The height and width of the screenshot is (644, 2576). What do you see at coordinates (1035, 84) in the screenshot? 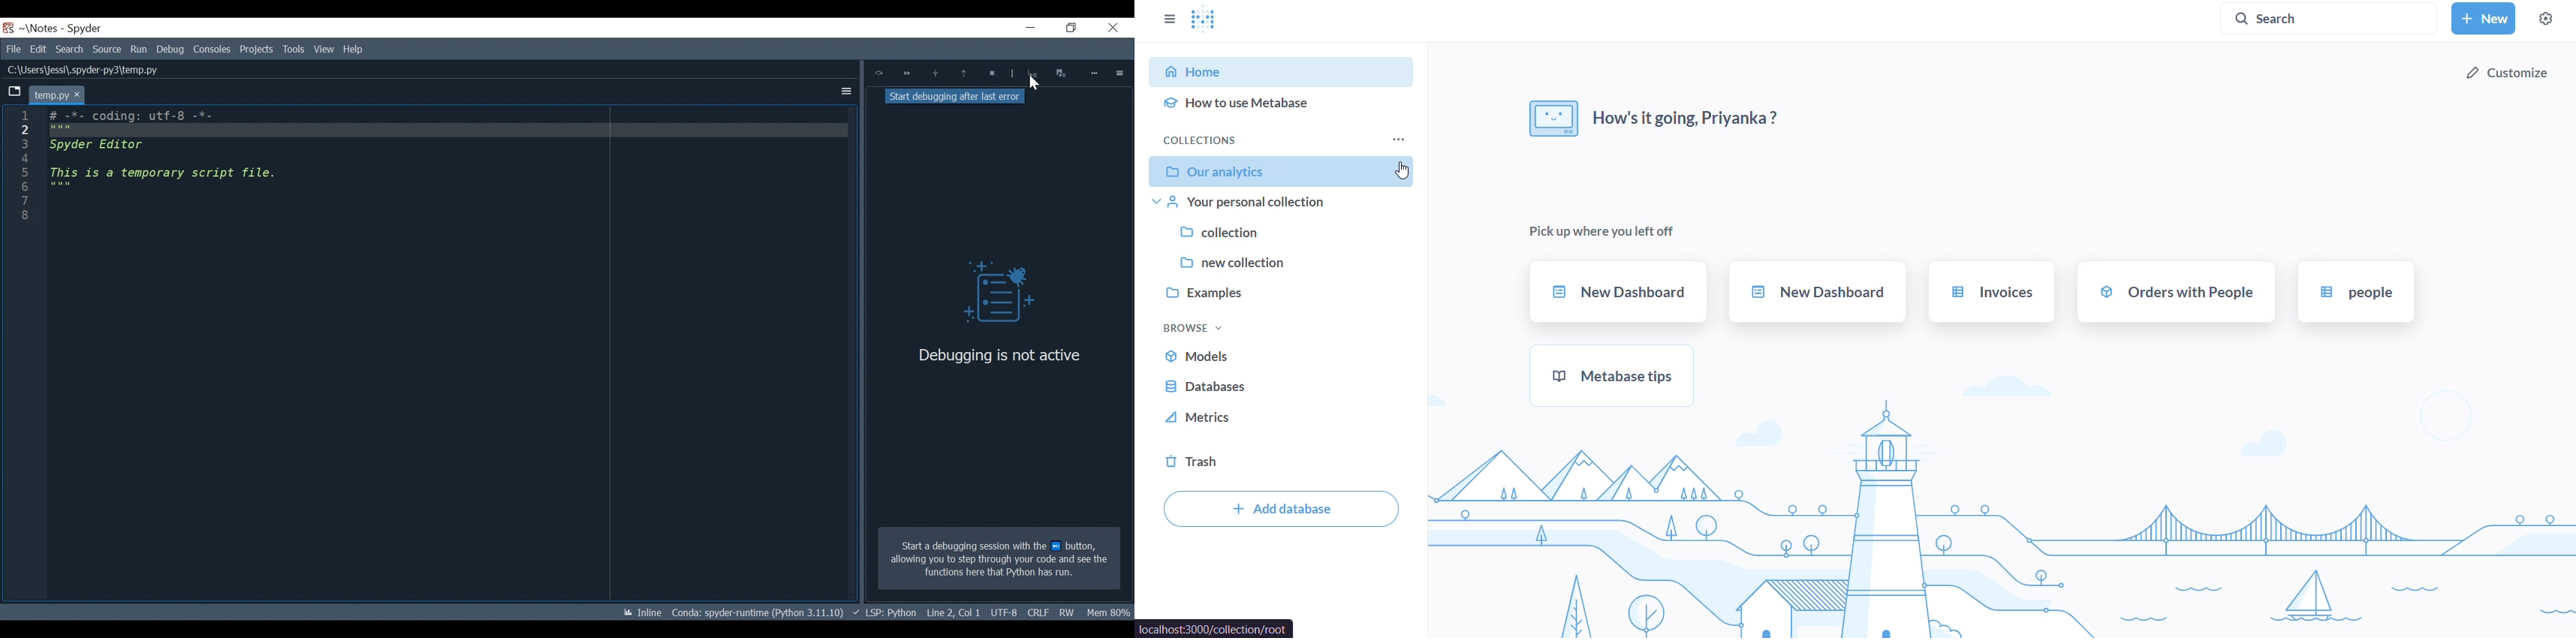
I see `Cursor` at bounding box center [1035, 84].